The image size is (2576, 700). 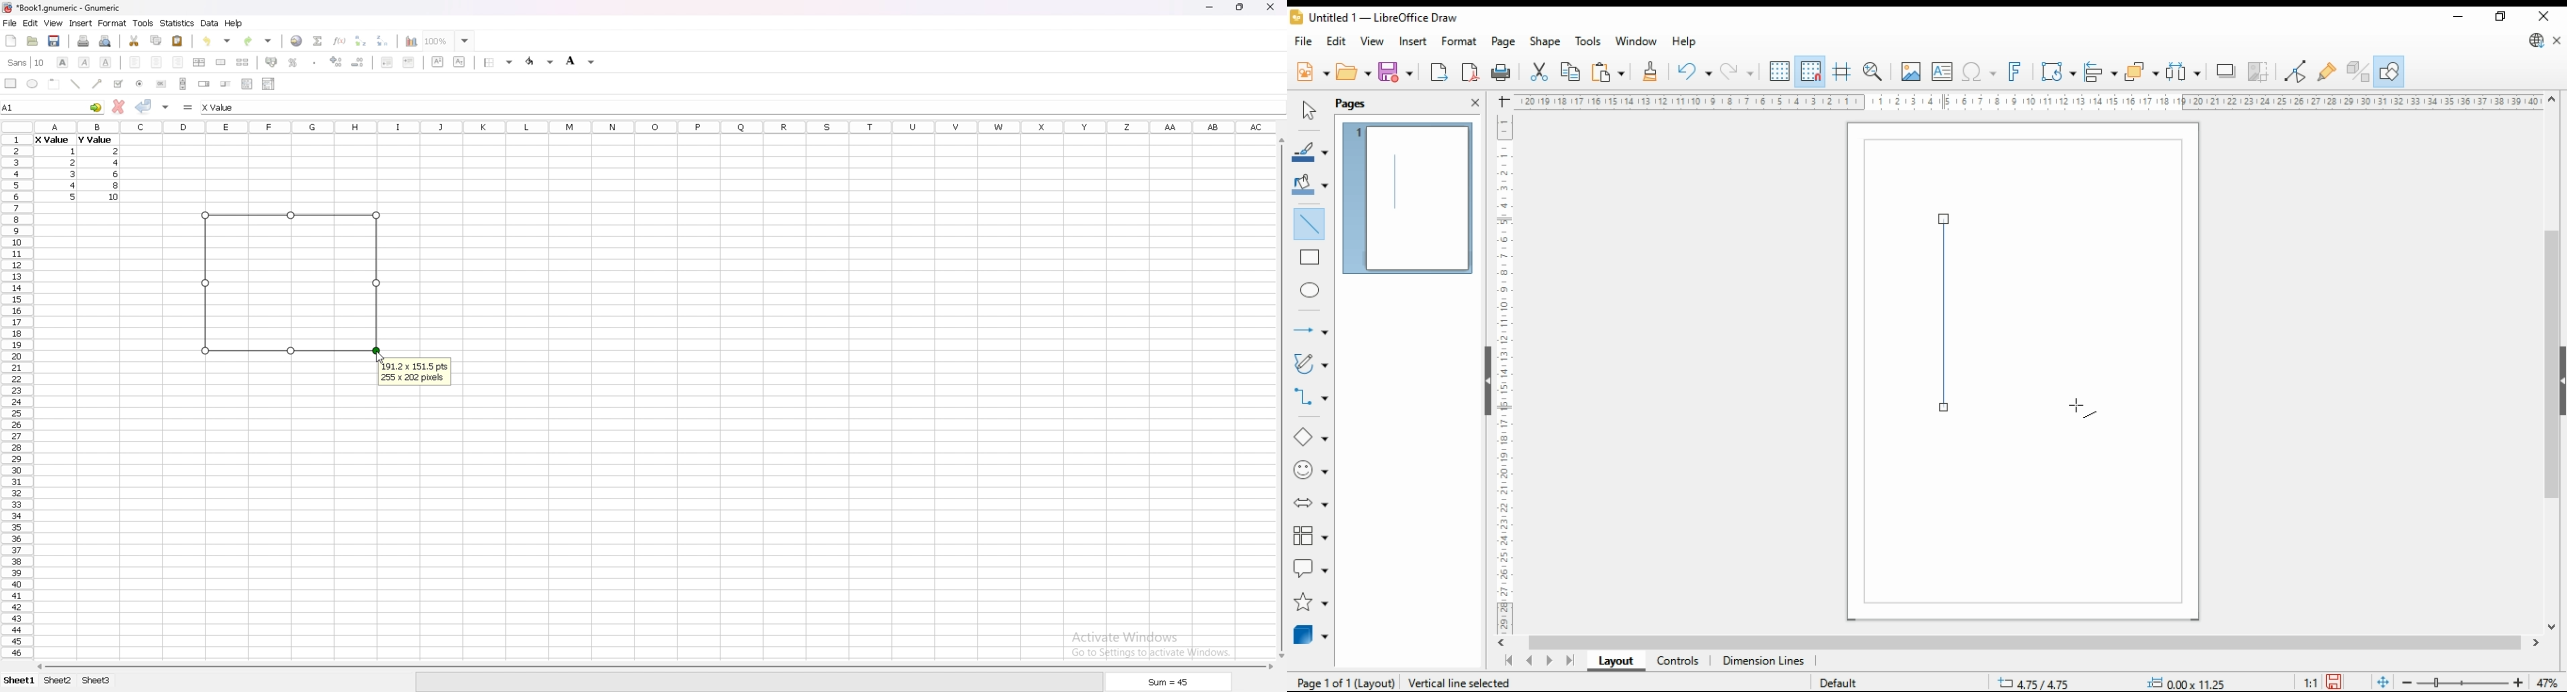 I want to click on redo, so click(x=1737, y=73).